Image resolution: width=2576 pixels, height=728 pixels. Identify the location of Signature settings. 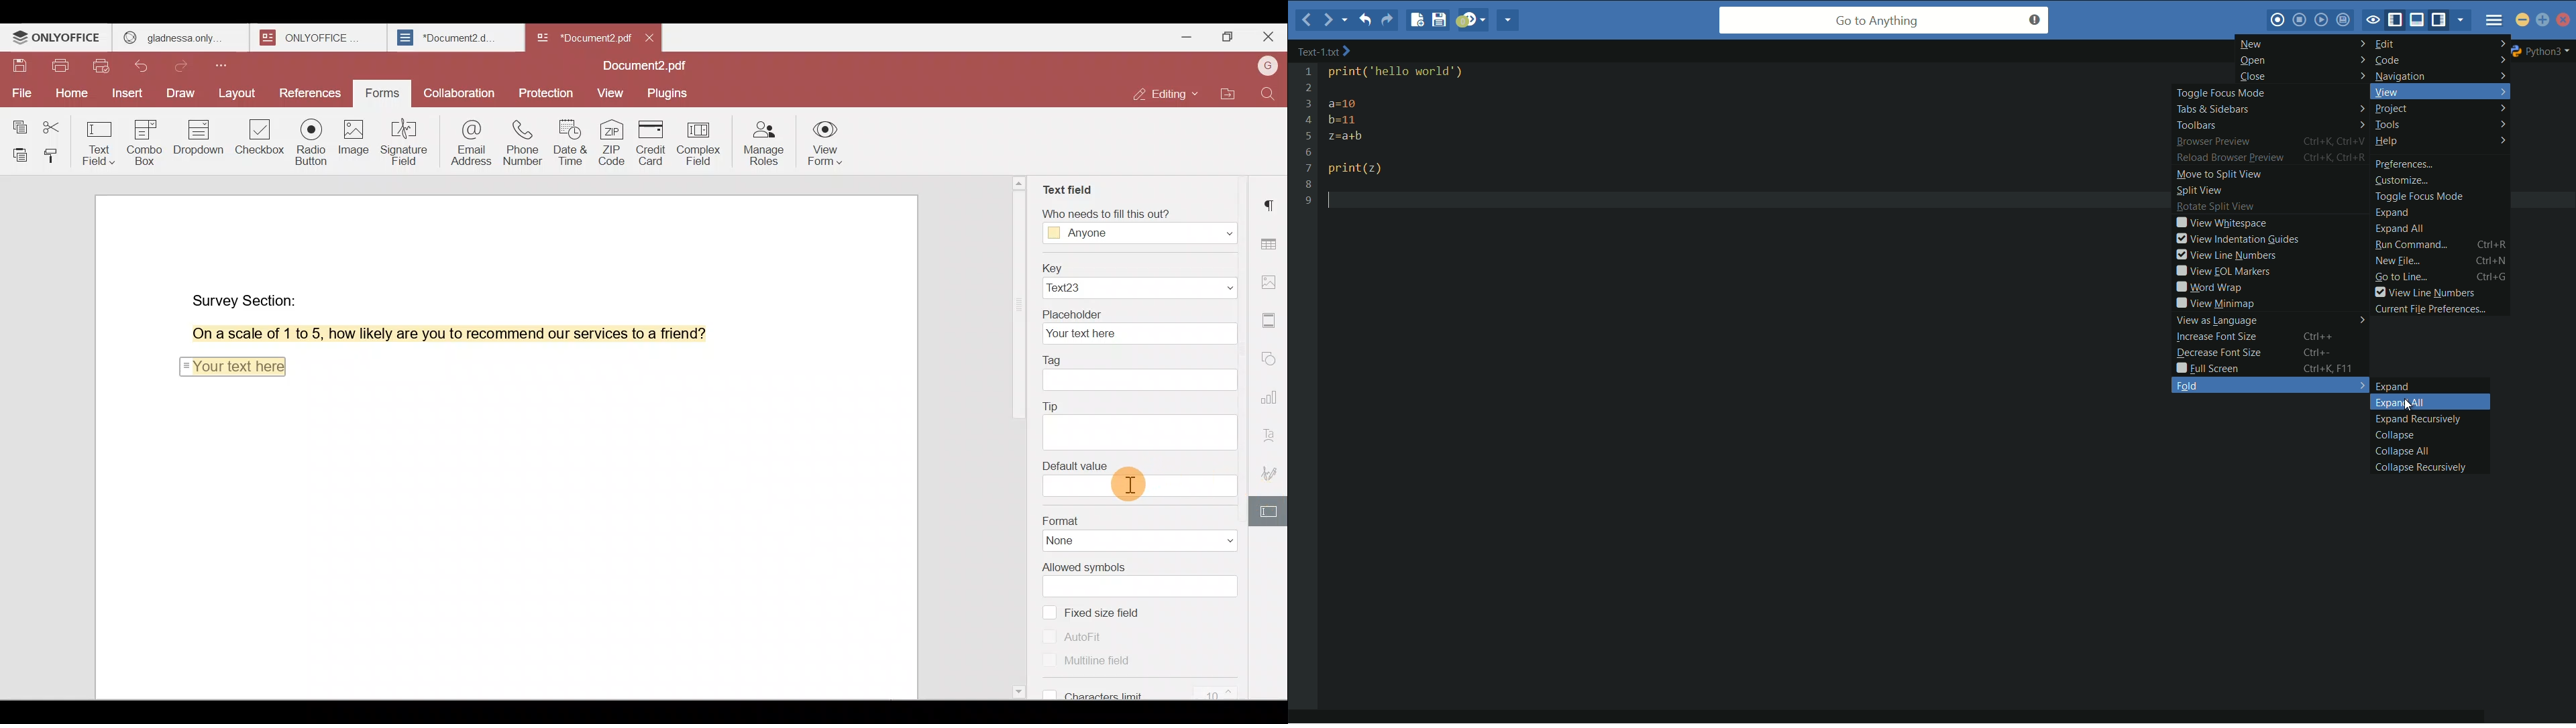
(1273, 472).